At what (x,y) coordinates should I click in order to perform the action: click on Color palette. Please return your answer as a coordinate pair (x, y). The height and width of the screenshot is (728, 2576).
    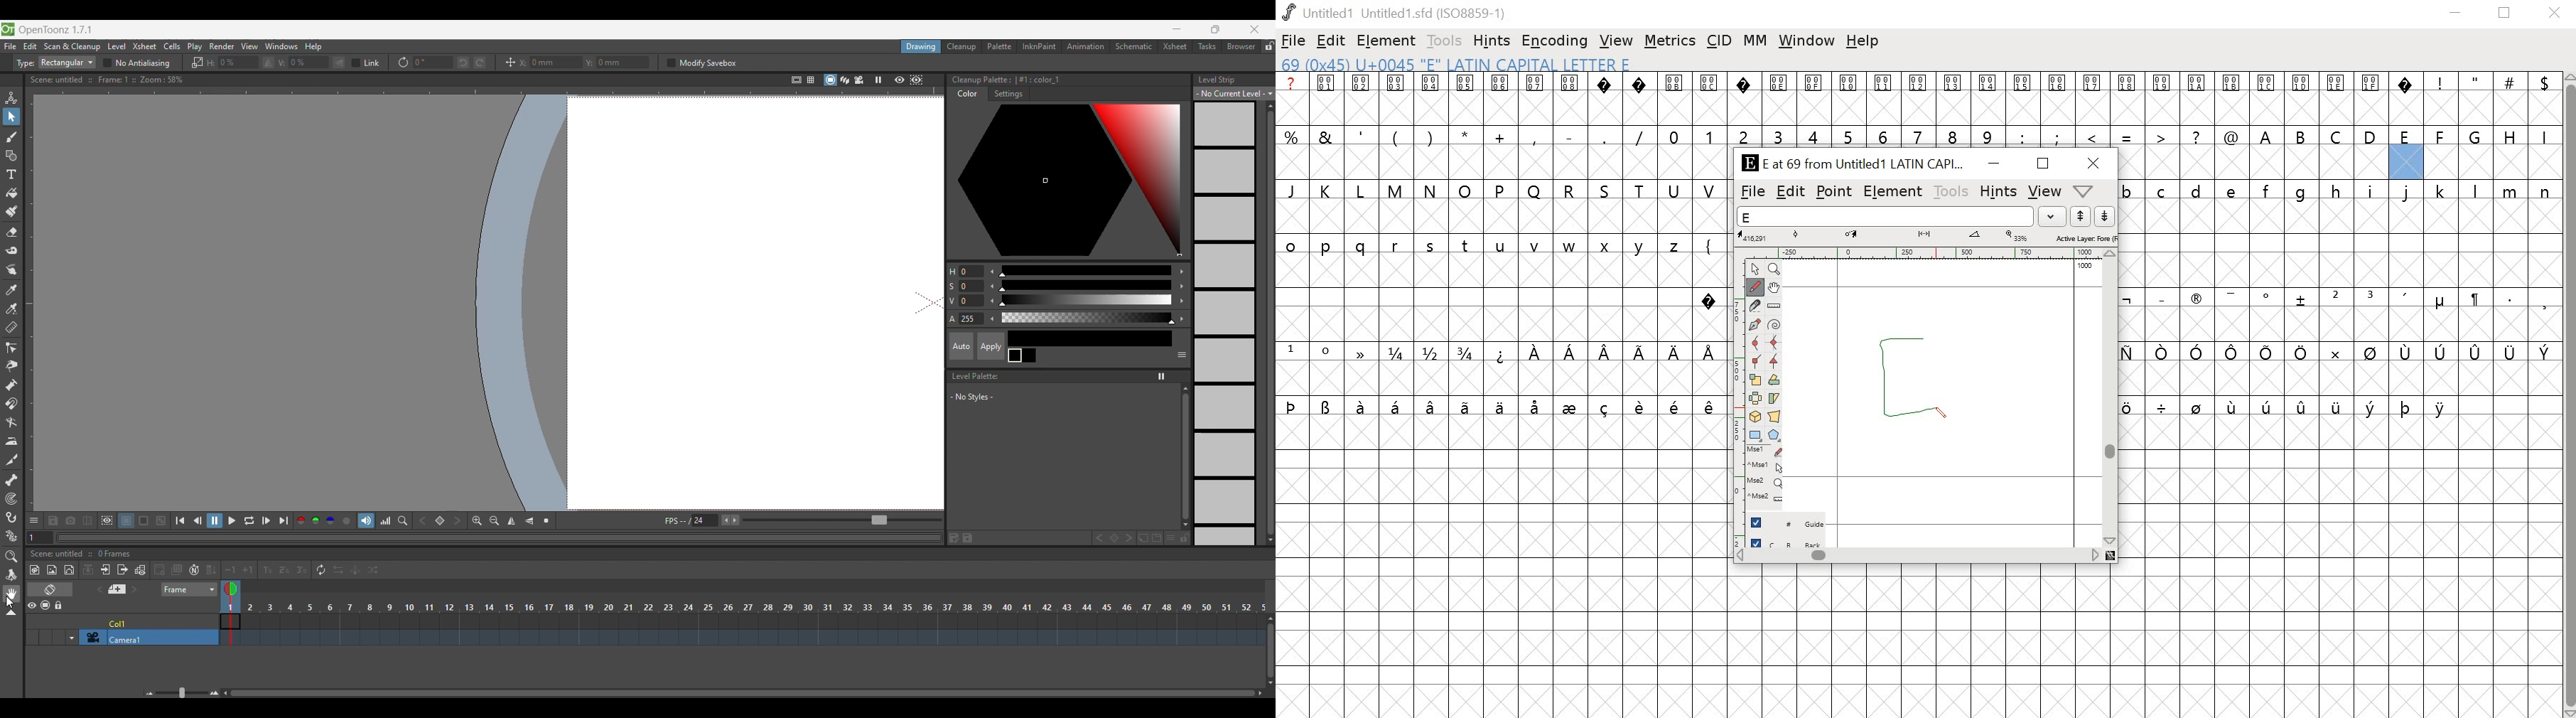
    Looking at the image, I should click on (1066, 180).